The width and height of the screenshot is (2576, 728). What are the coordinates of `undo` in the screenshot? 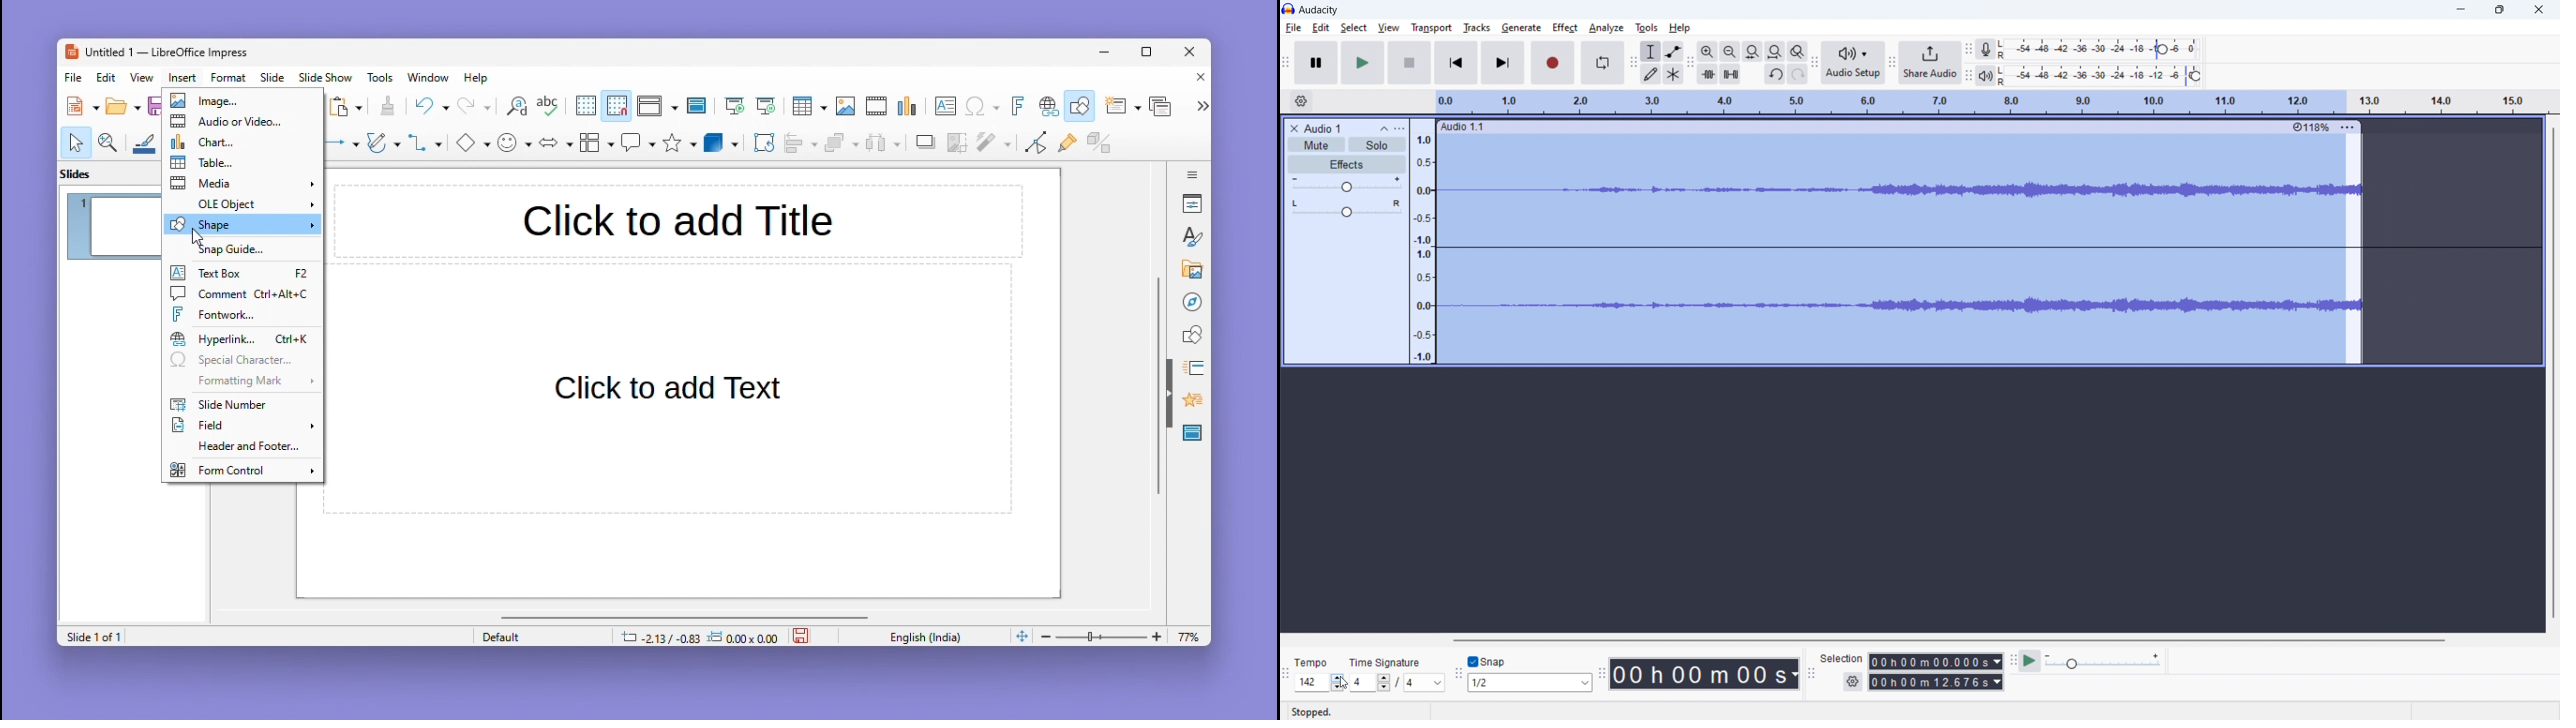 It's located at (431, 106).